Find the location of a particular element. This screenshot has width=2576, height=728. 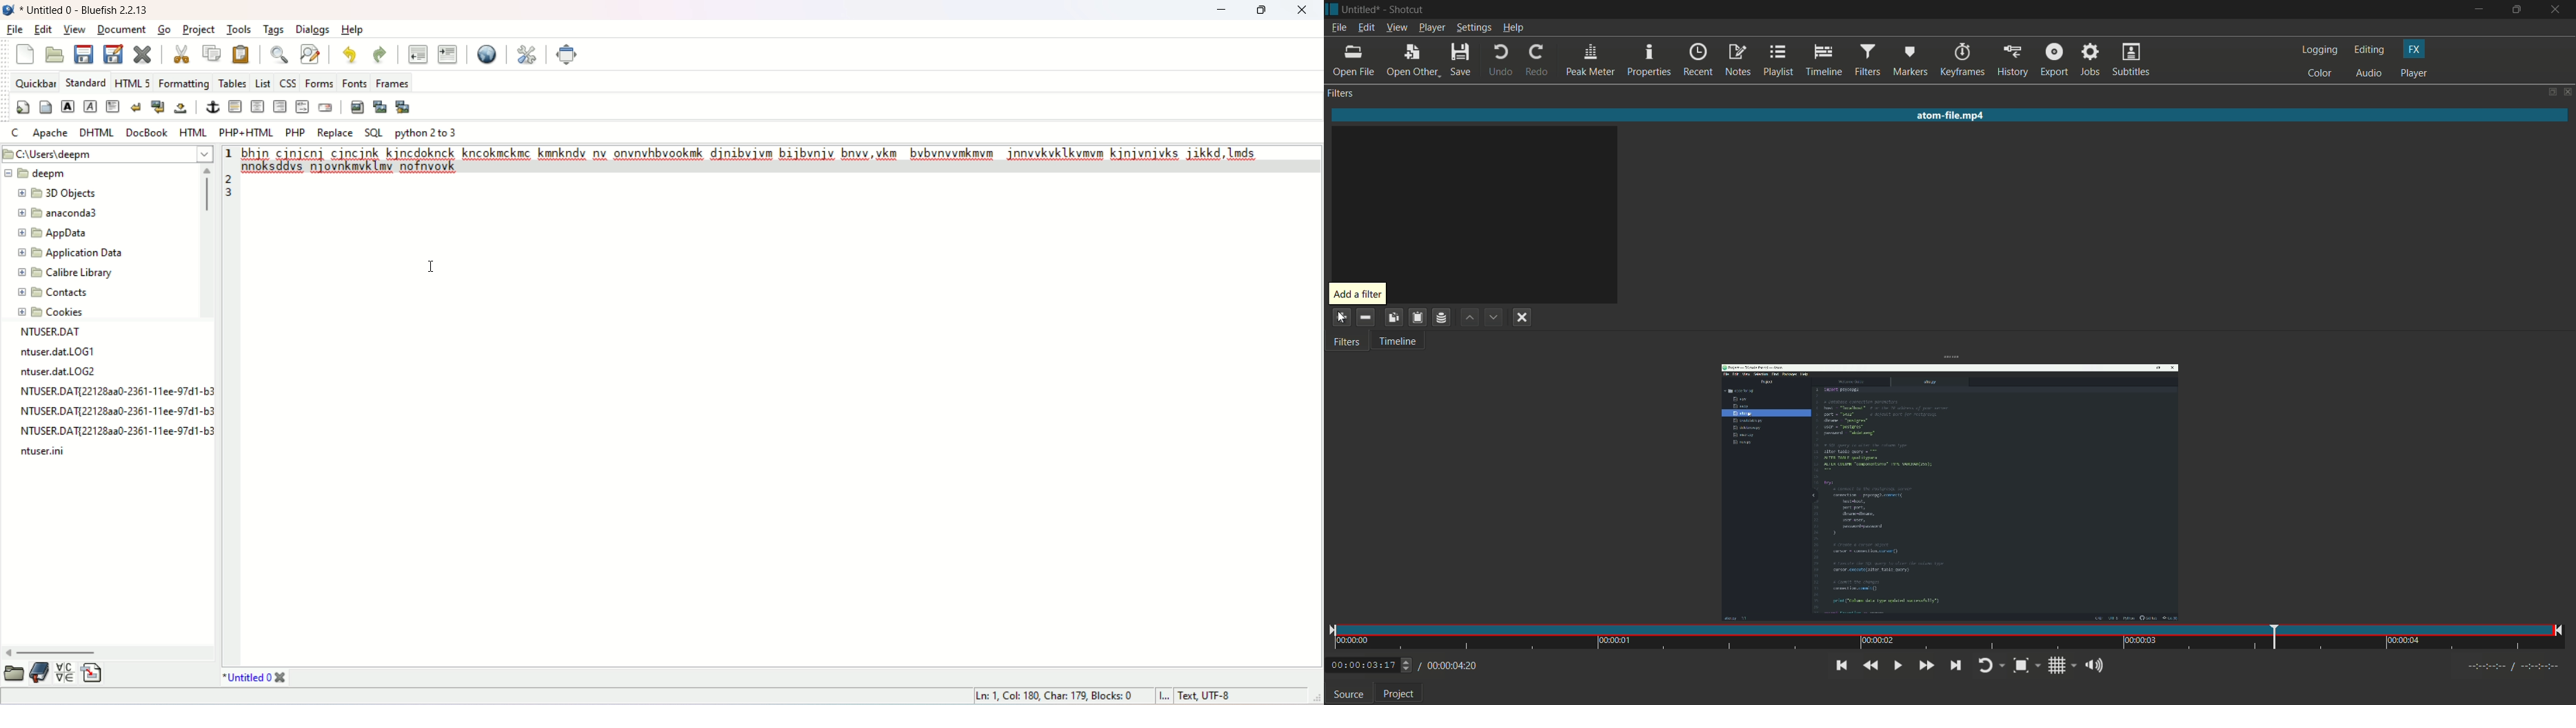

text is located at coordinates (773, 160).